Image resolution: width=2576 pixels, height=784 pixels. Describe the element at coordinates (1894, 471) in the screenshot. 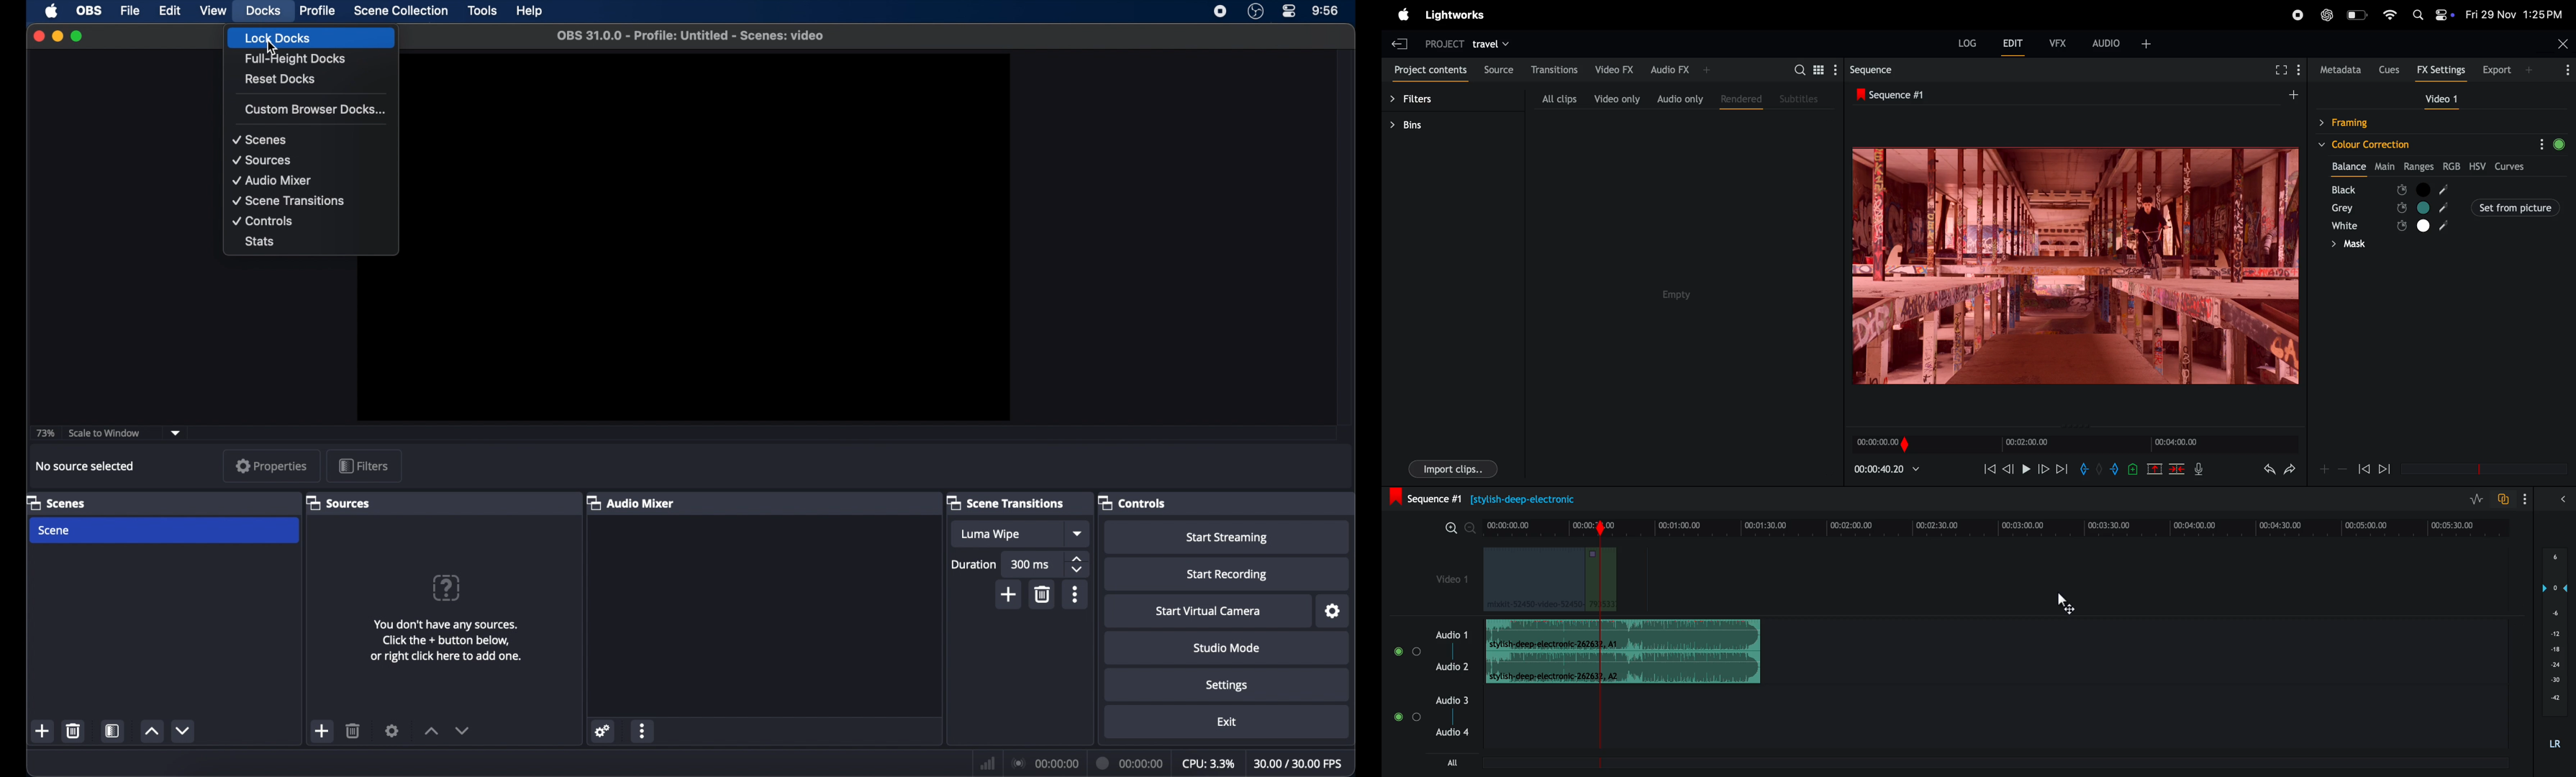

I see `playback time` at that location.